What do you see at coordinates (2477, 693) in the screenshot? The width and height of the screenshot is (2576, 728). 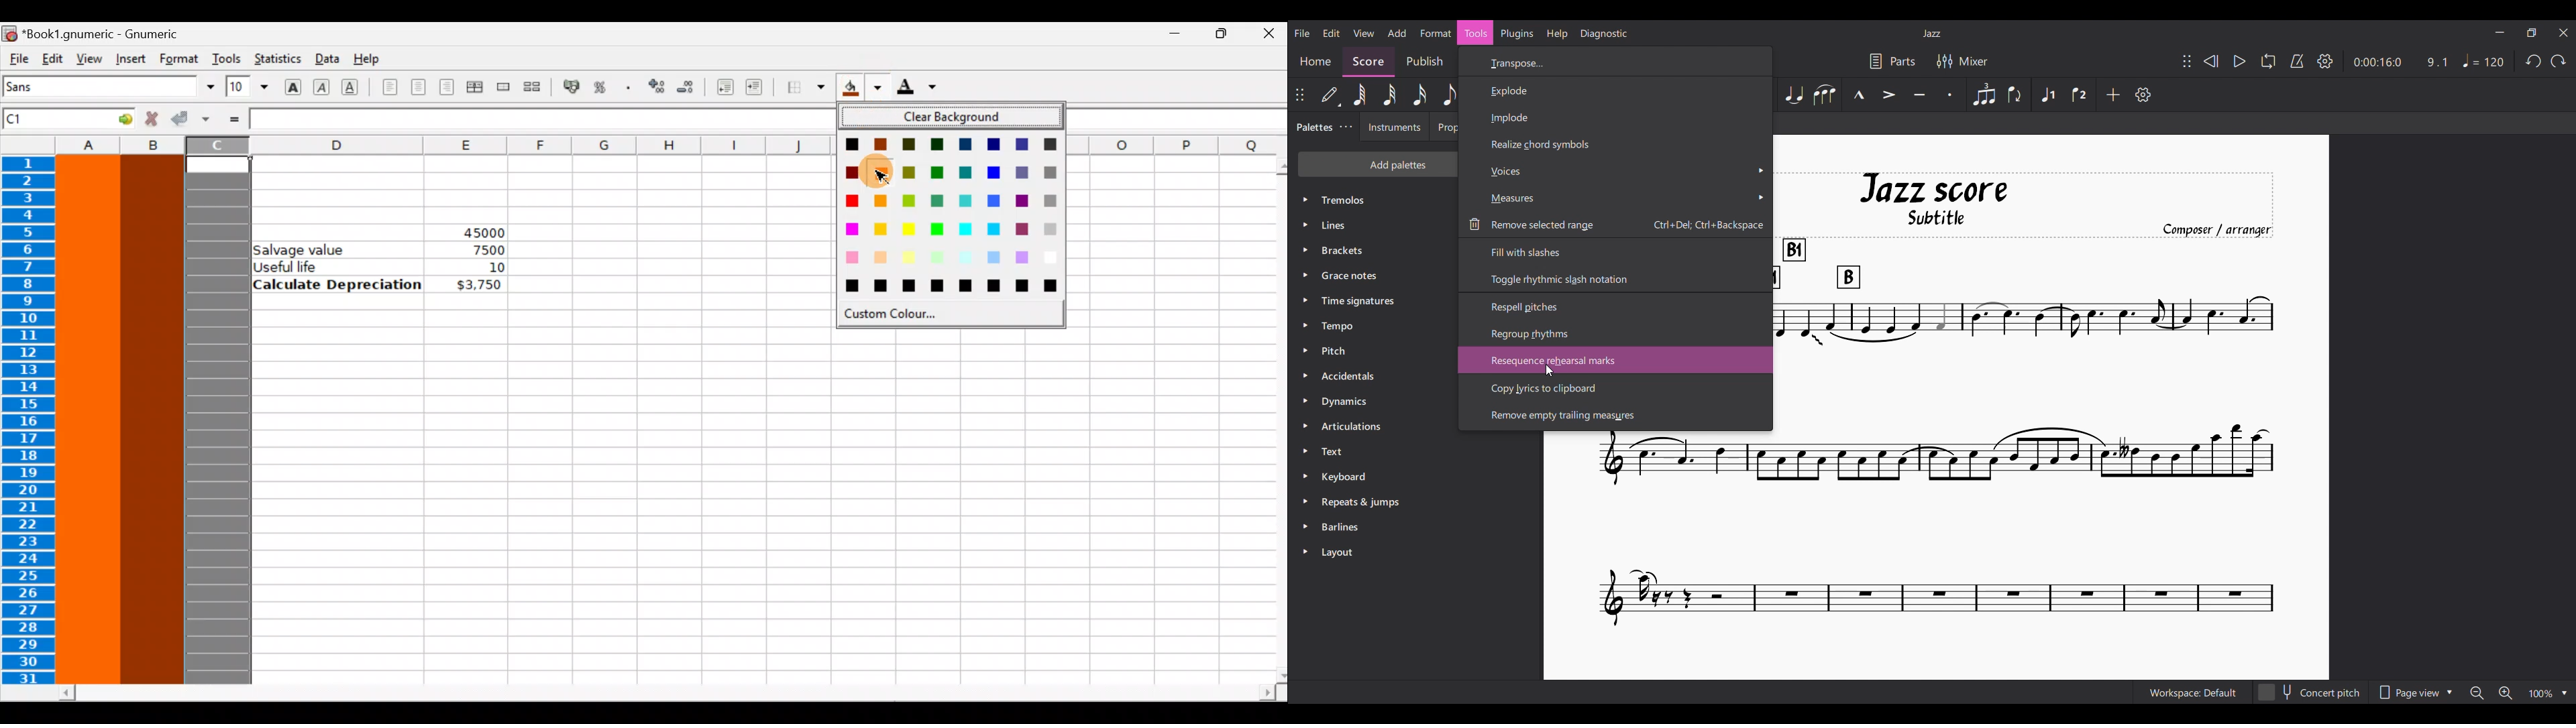 I see `Zoom out` at bounding box center [2477, 693].